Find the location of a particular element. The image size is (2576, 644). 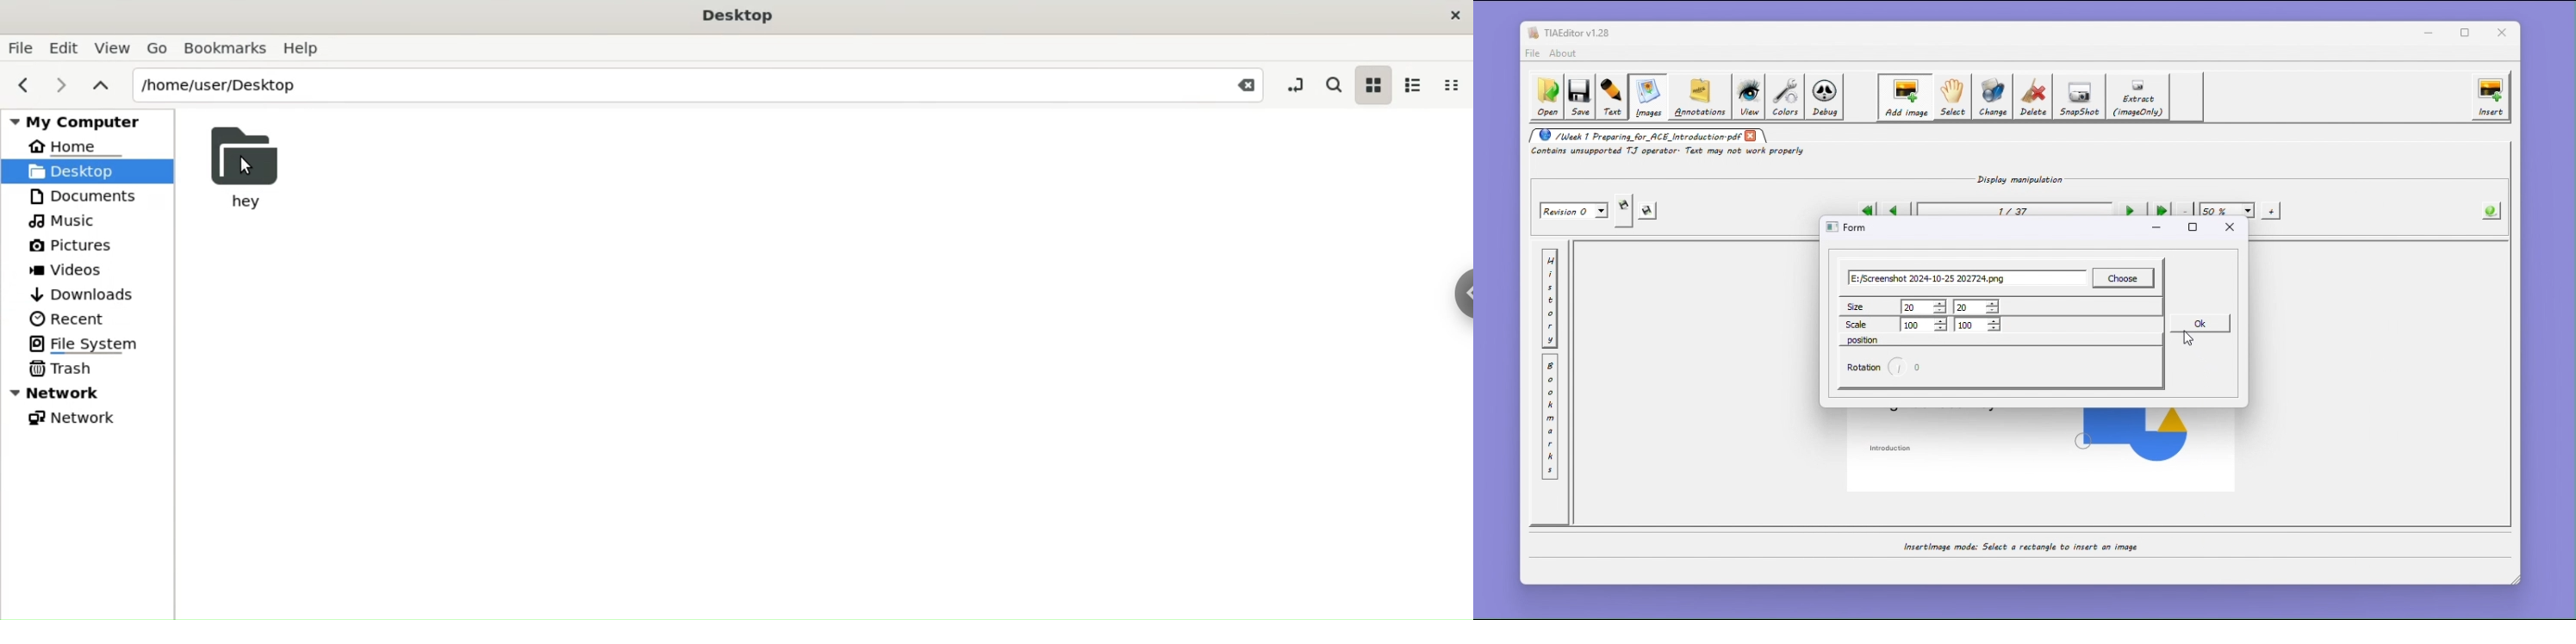

View is located at coordinates (114, 49).